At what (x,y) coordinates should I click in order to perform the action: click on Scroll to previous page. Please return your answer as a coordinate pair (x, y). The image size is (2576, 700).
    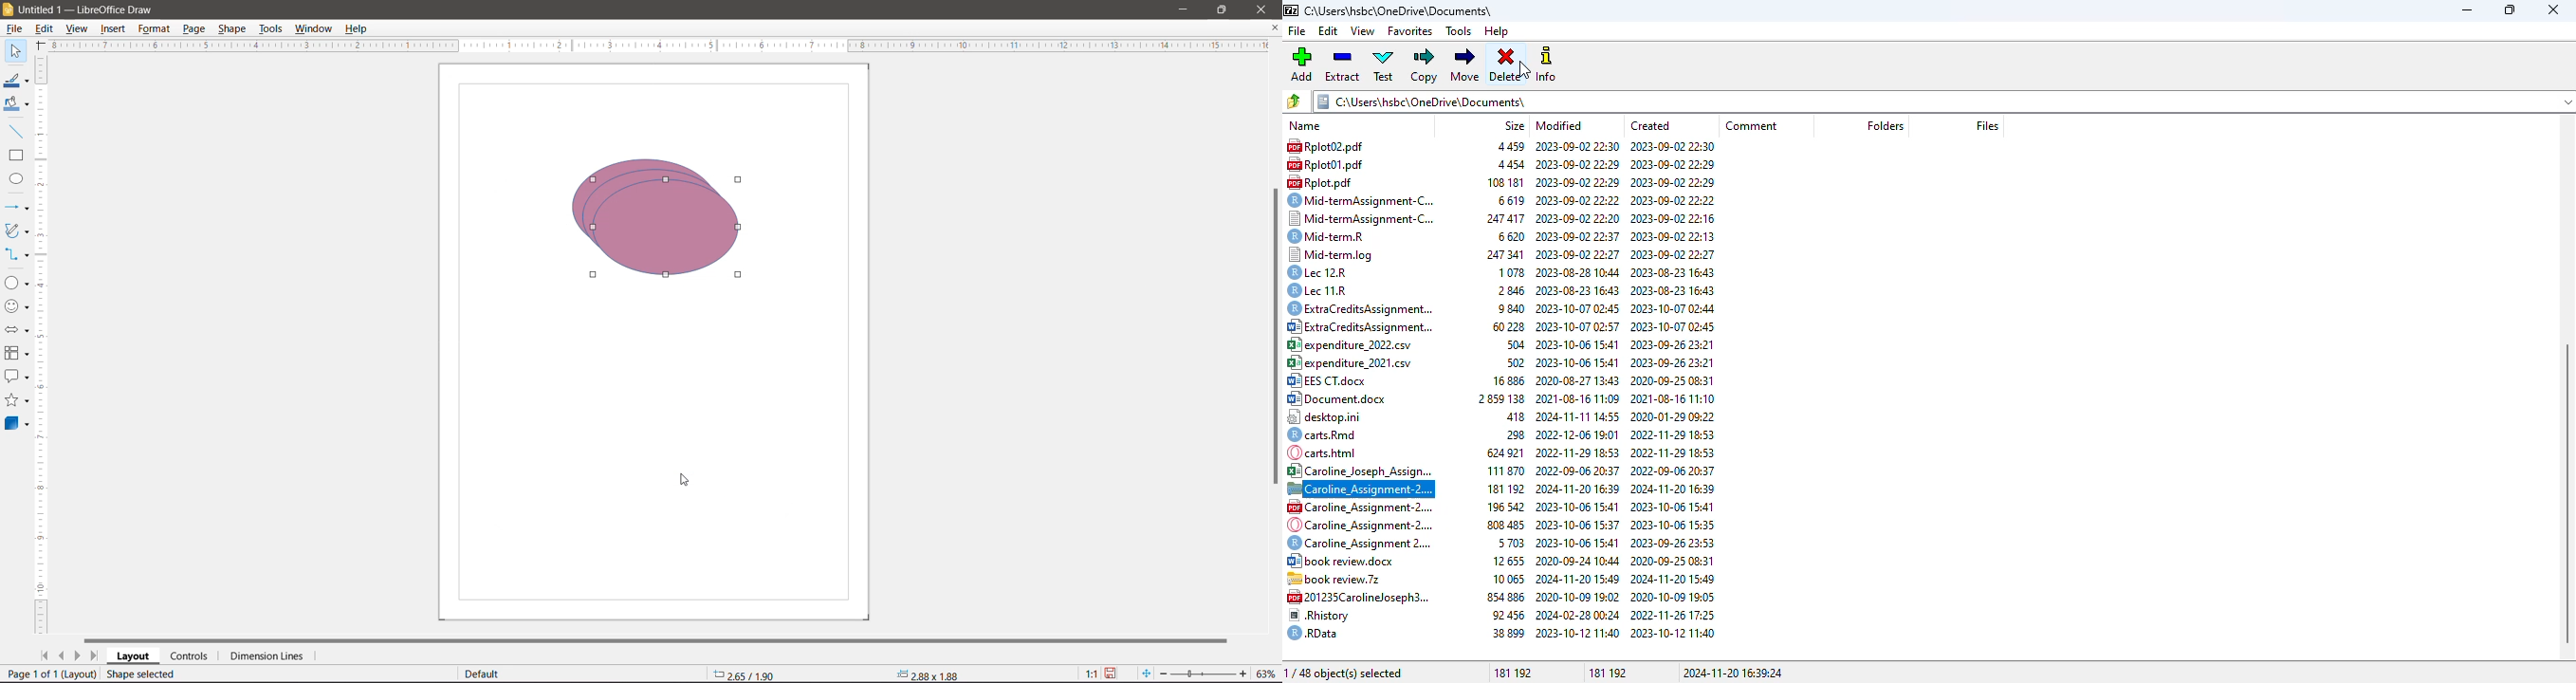
    Looking at the image, I should click on (62, 656).